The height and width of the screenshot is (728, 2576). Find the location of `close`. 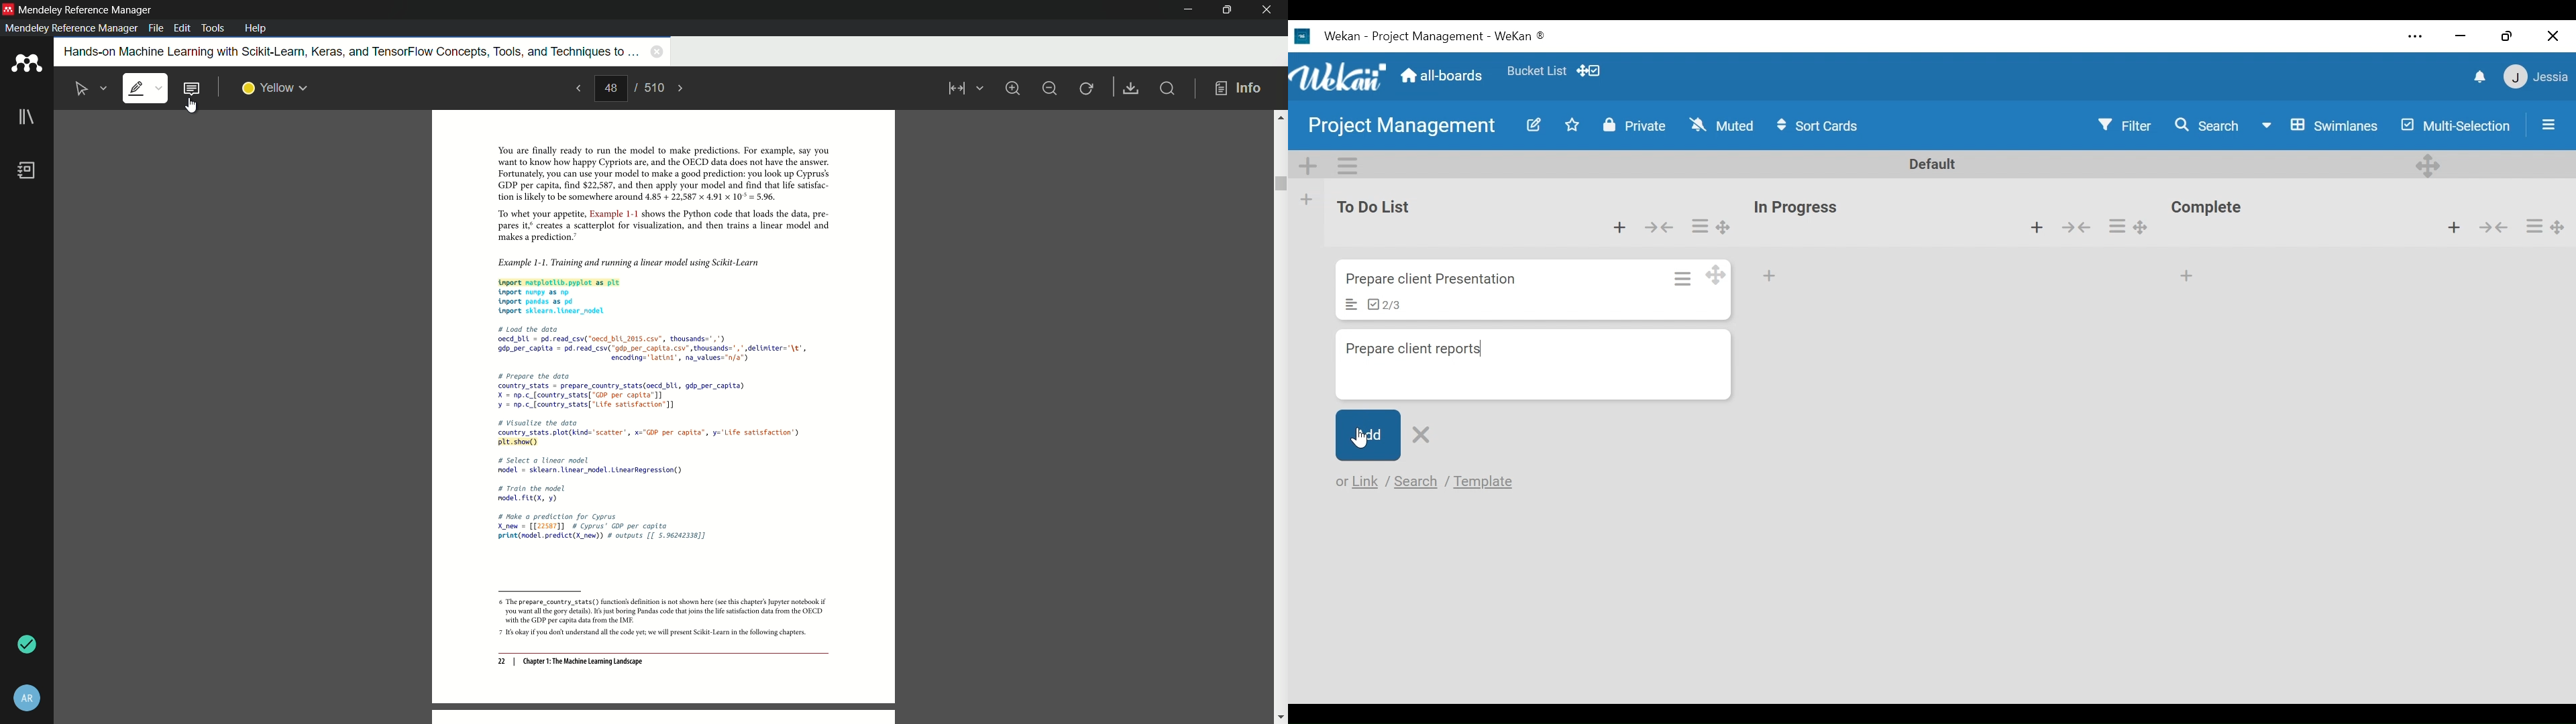

close is located at coordinates (1268, 10).